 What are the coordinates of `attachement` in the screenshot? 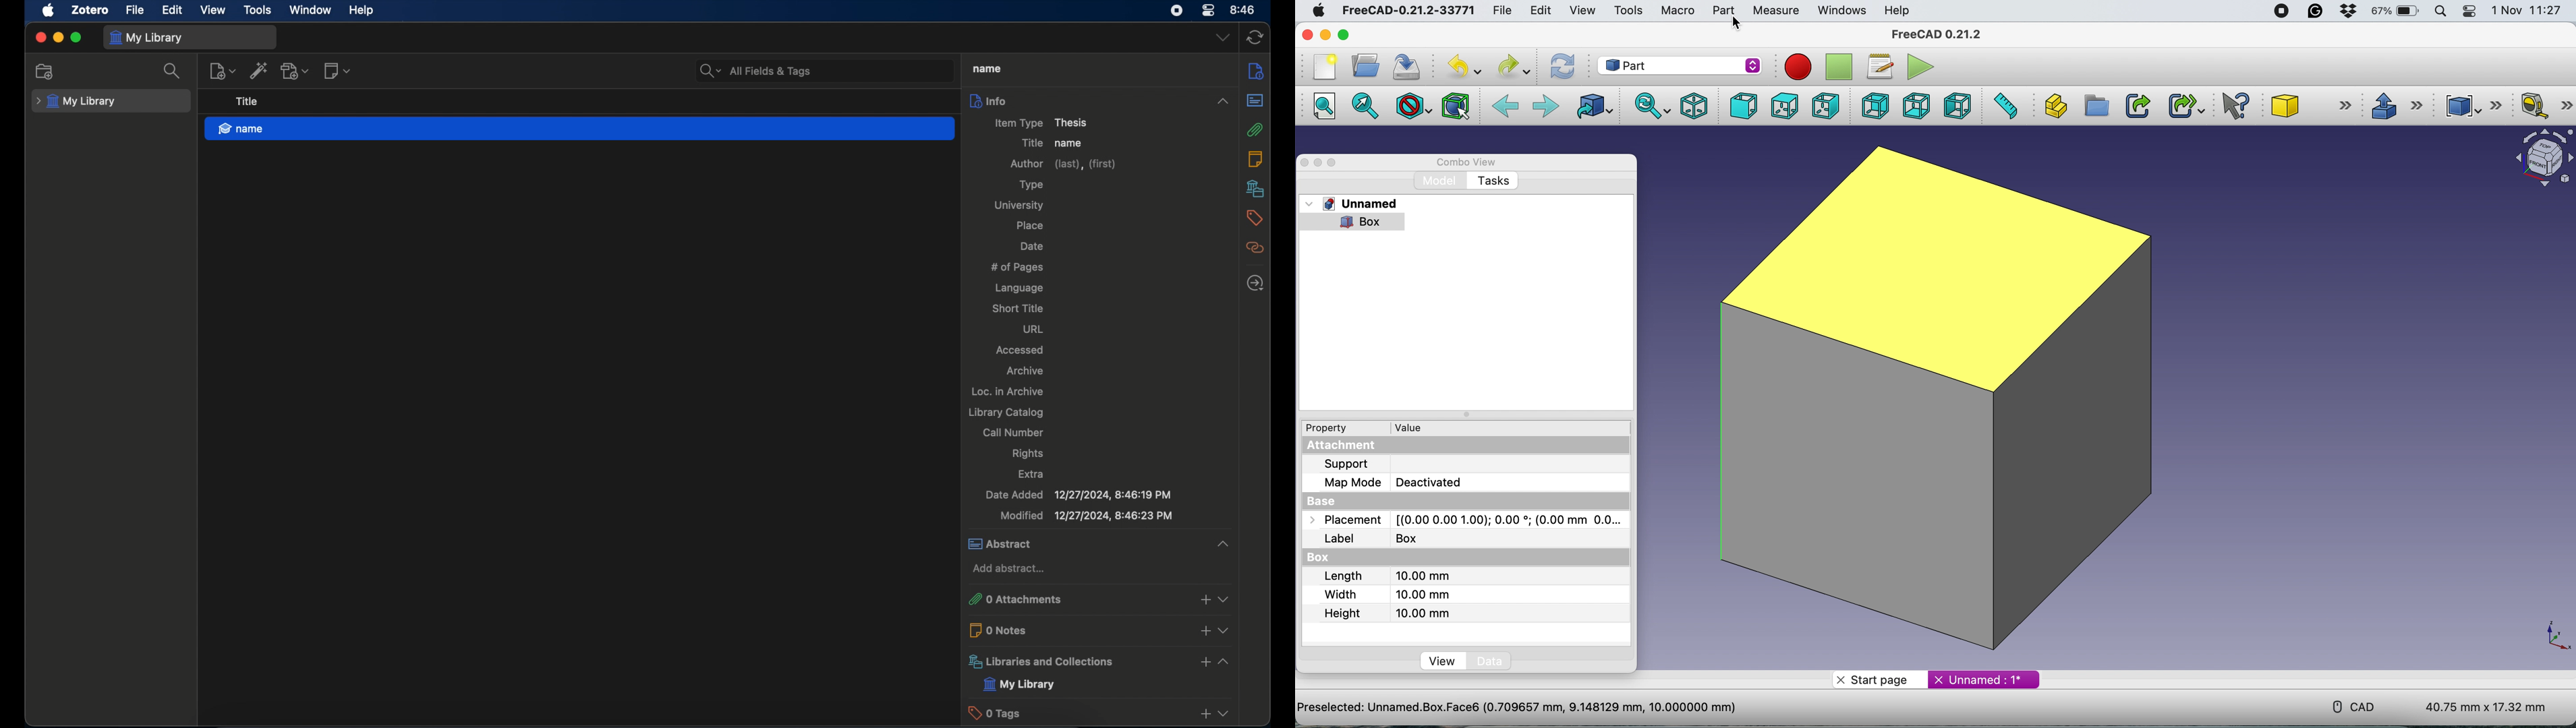 It's located at (1340, 446).